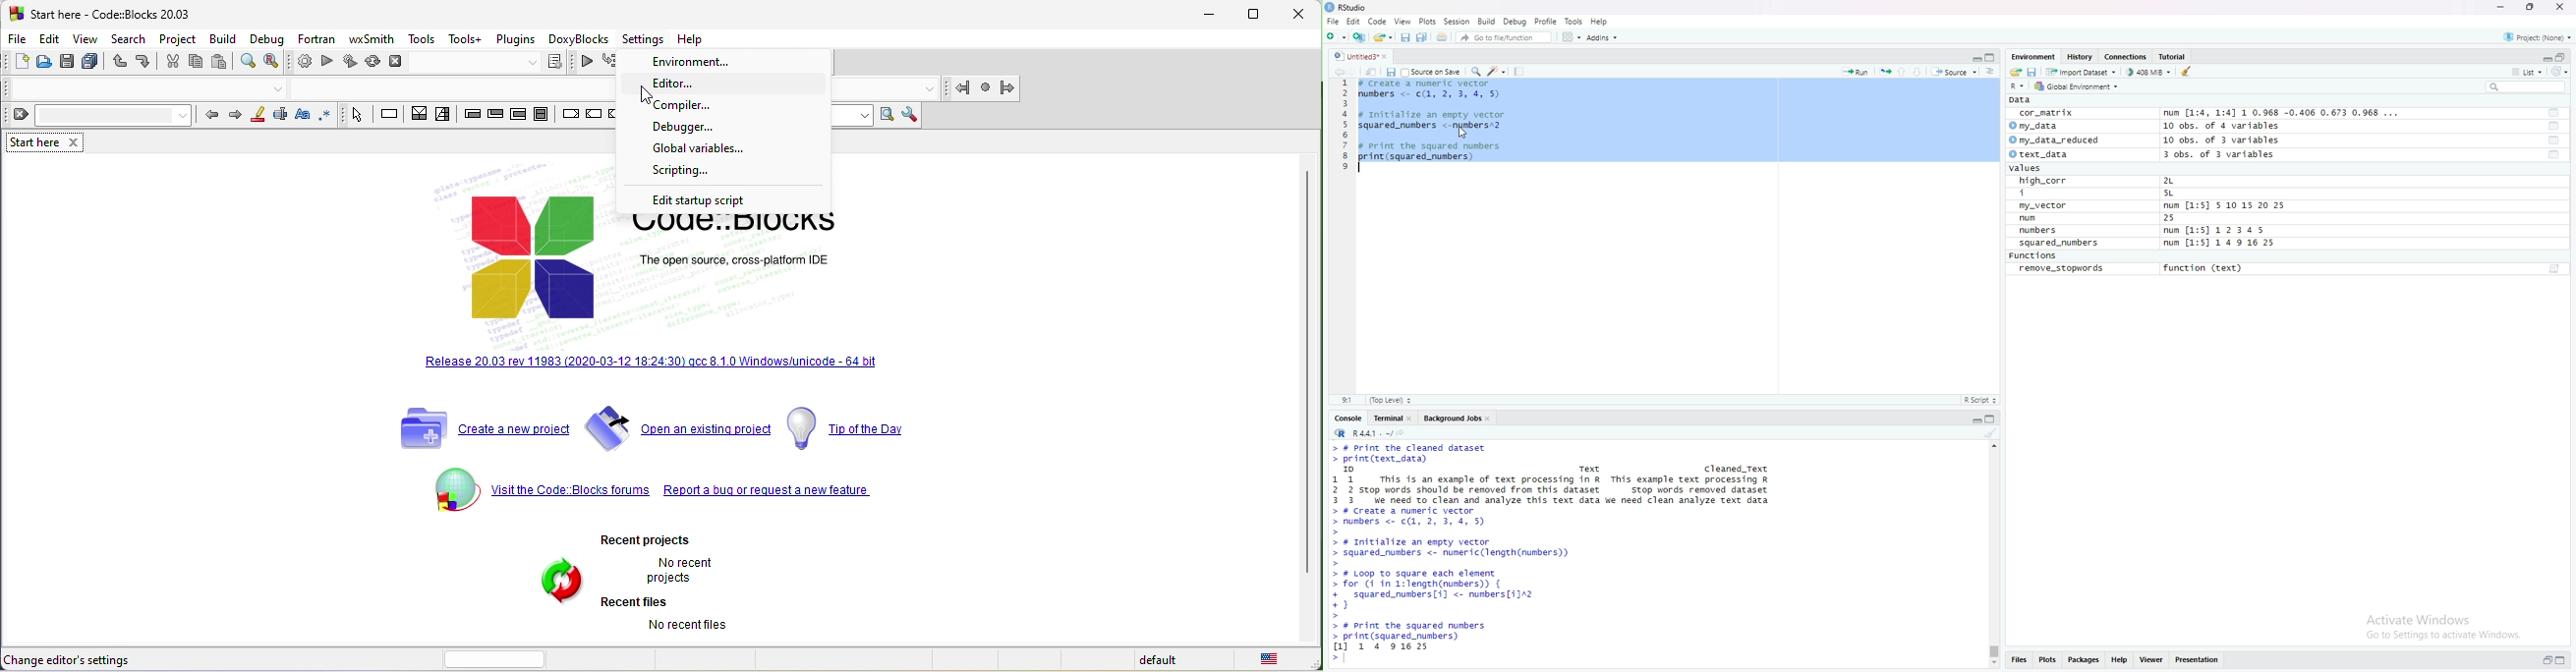 The image size is (2576, 672). I want to click on close, so click(2562, 8).